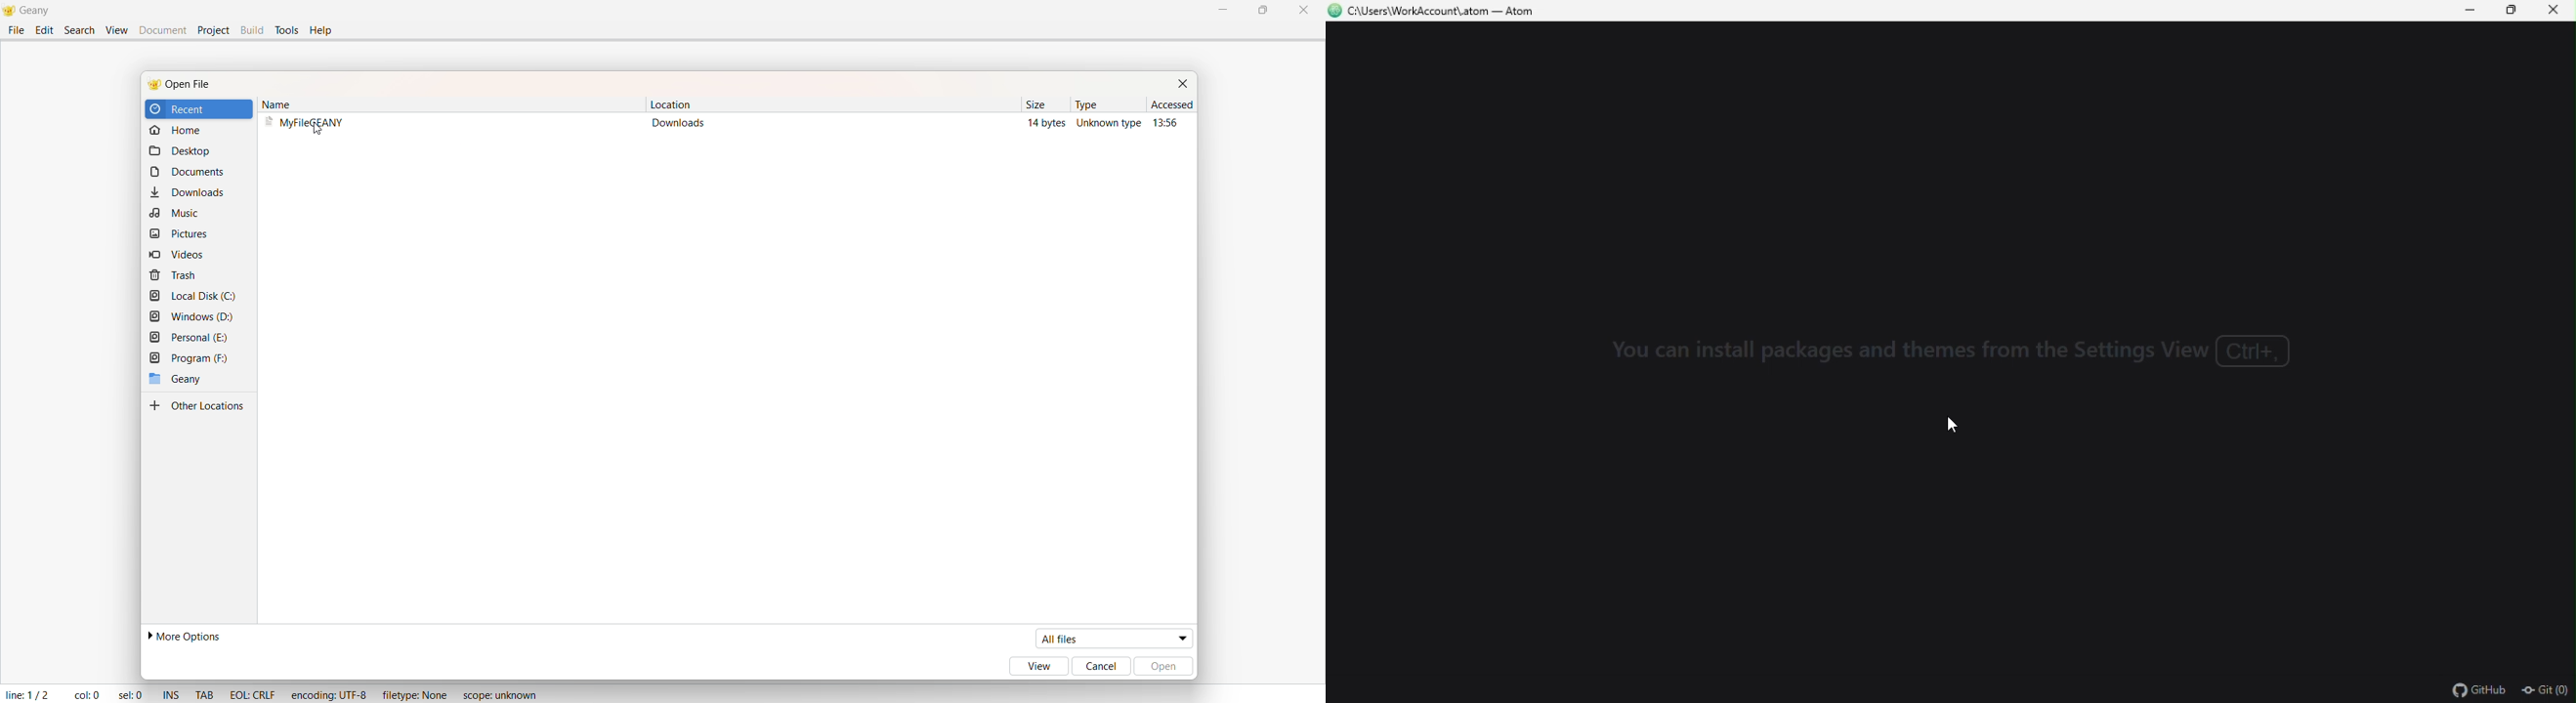 This screenshot has width=2576, height=728. I want to click on Close, so click(1304, 10).